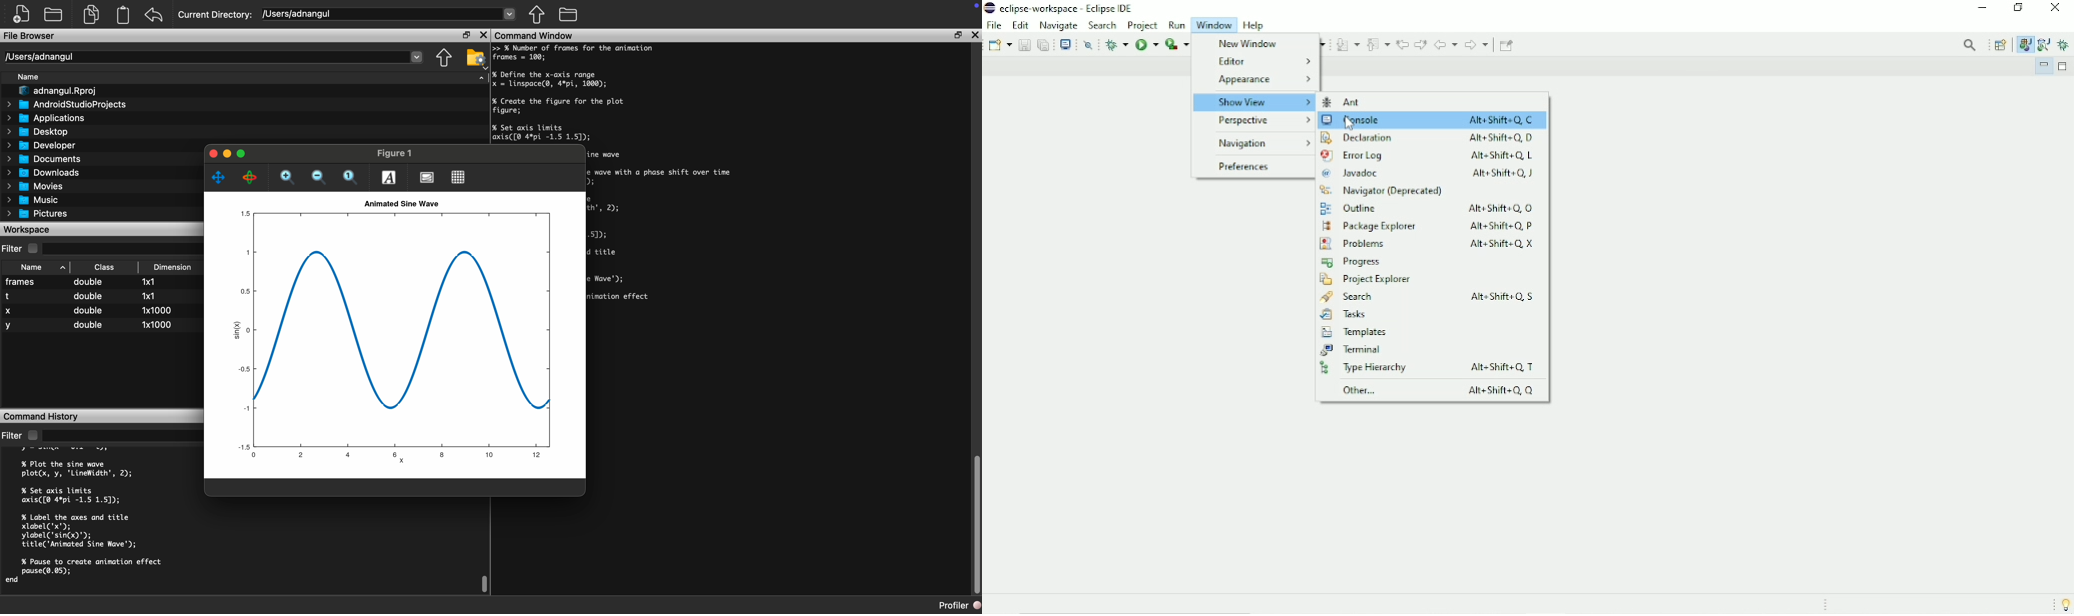  What do you see at coordinates (1176, 44) in the screenshot?
I see `Coverage` at bounding box center [1176, 44].